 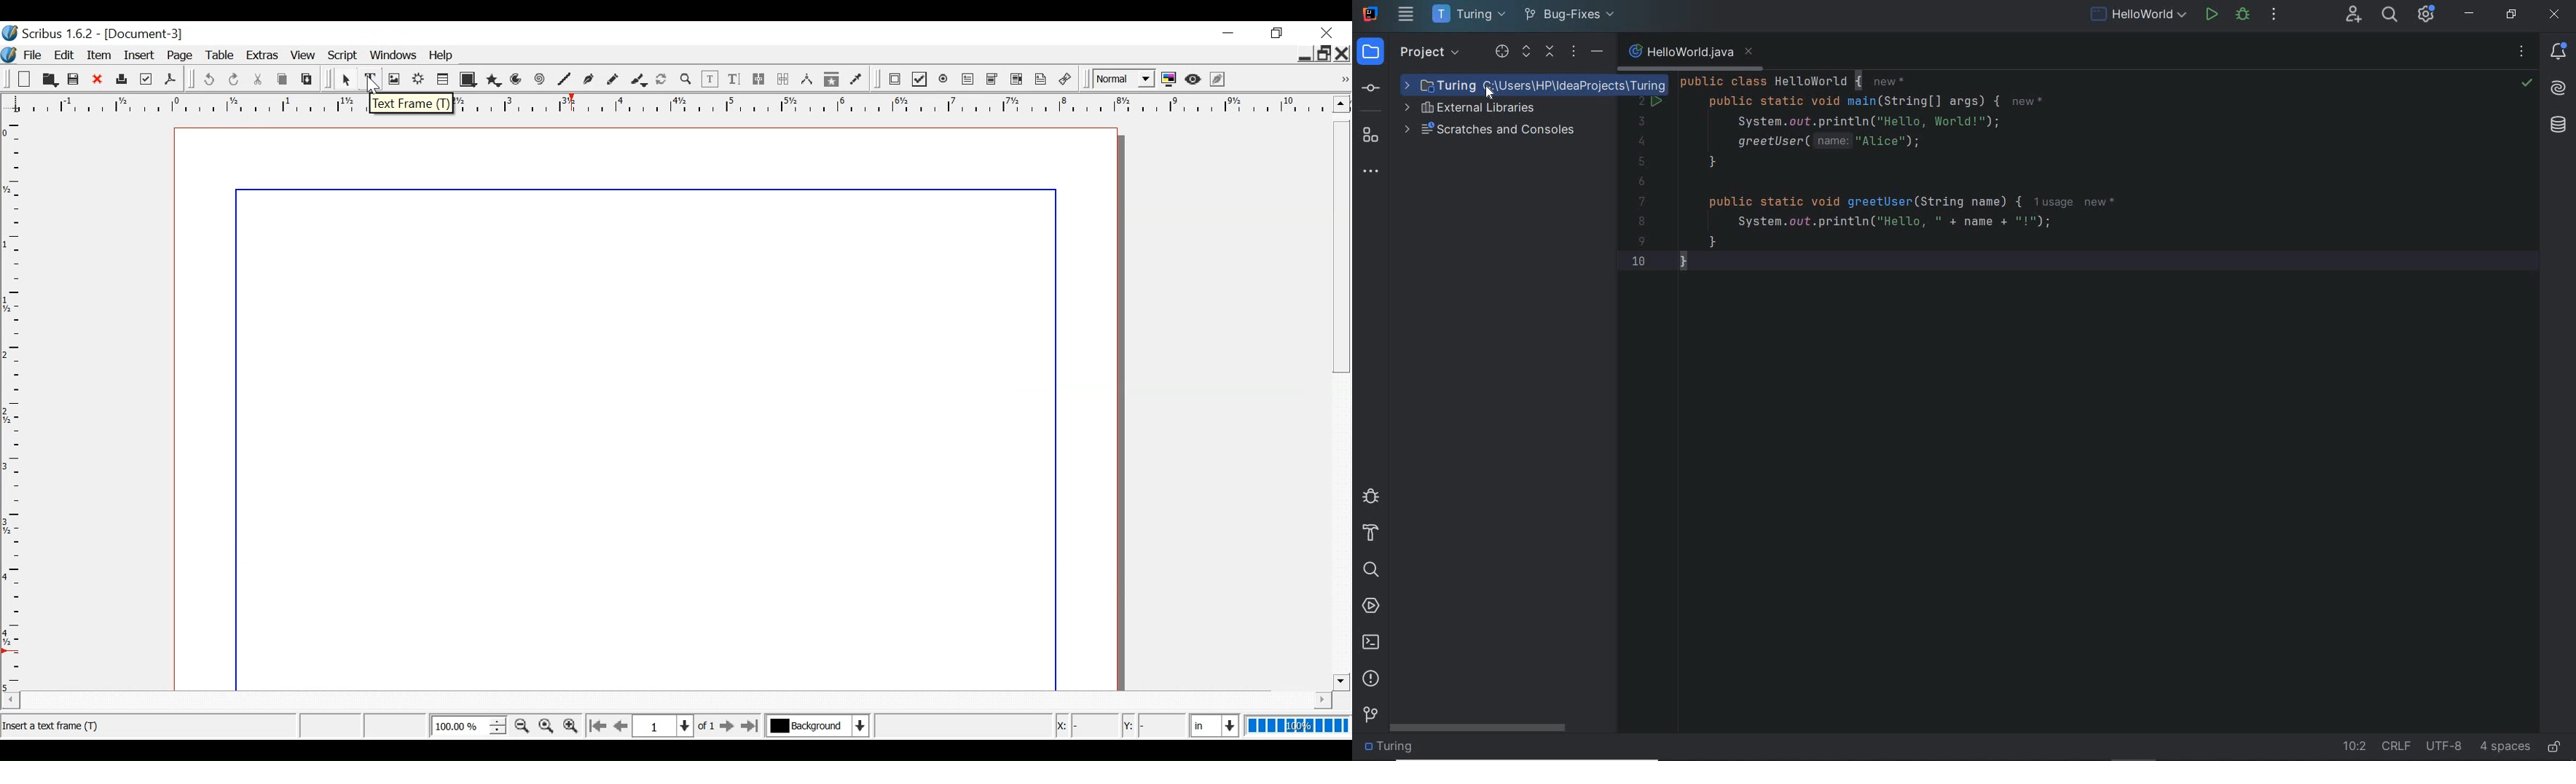 I want to click on Line, so click(x=563, y=80).